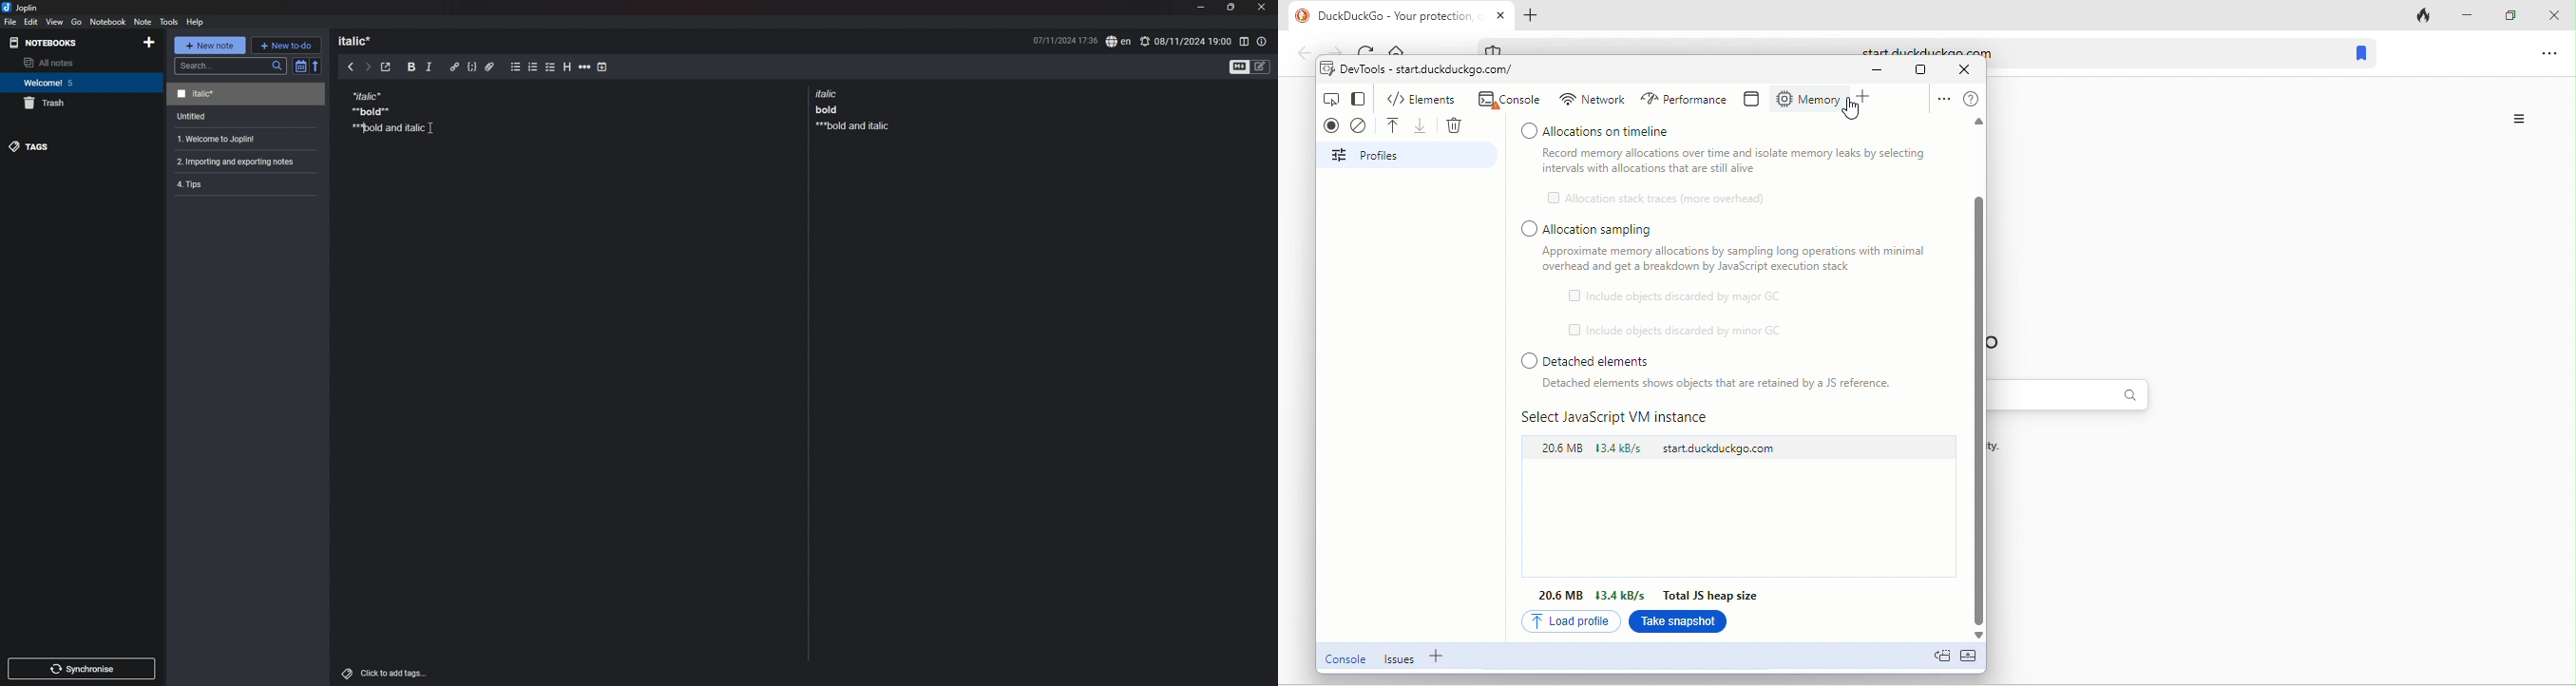 The width and height of the screenshot is (2576, 700). What do you see at coordinates (1065, 39) in the screenshot?
I see `date and time` at bounding box center [1065, 39].